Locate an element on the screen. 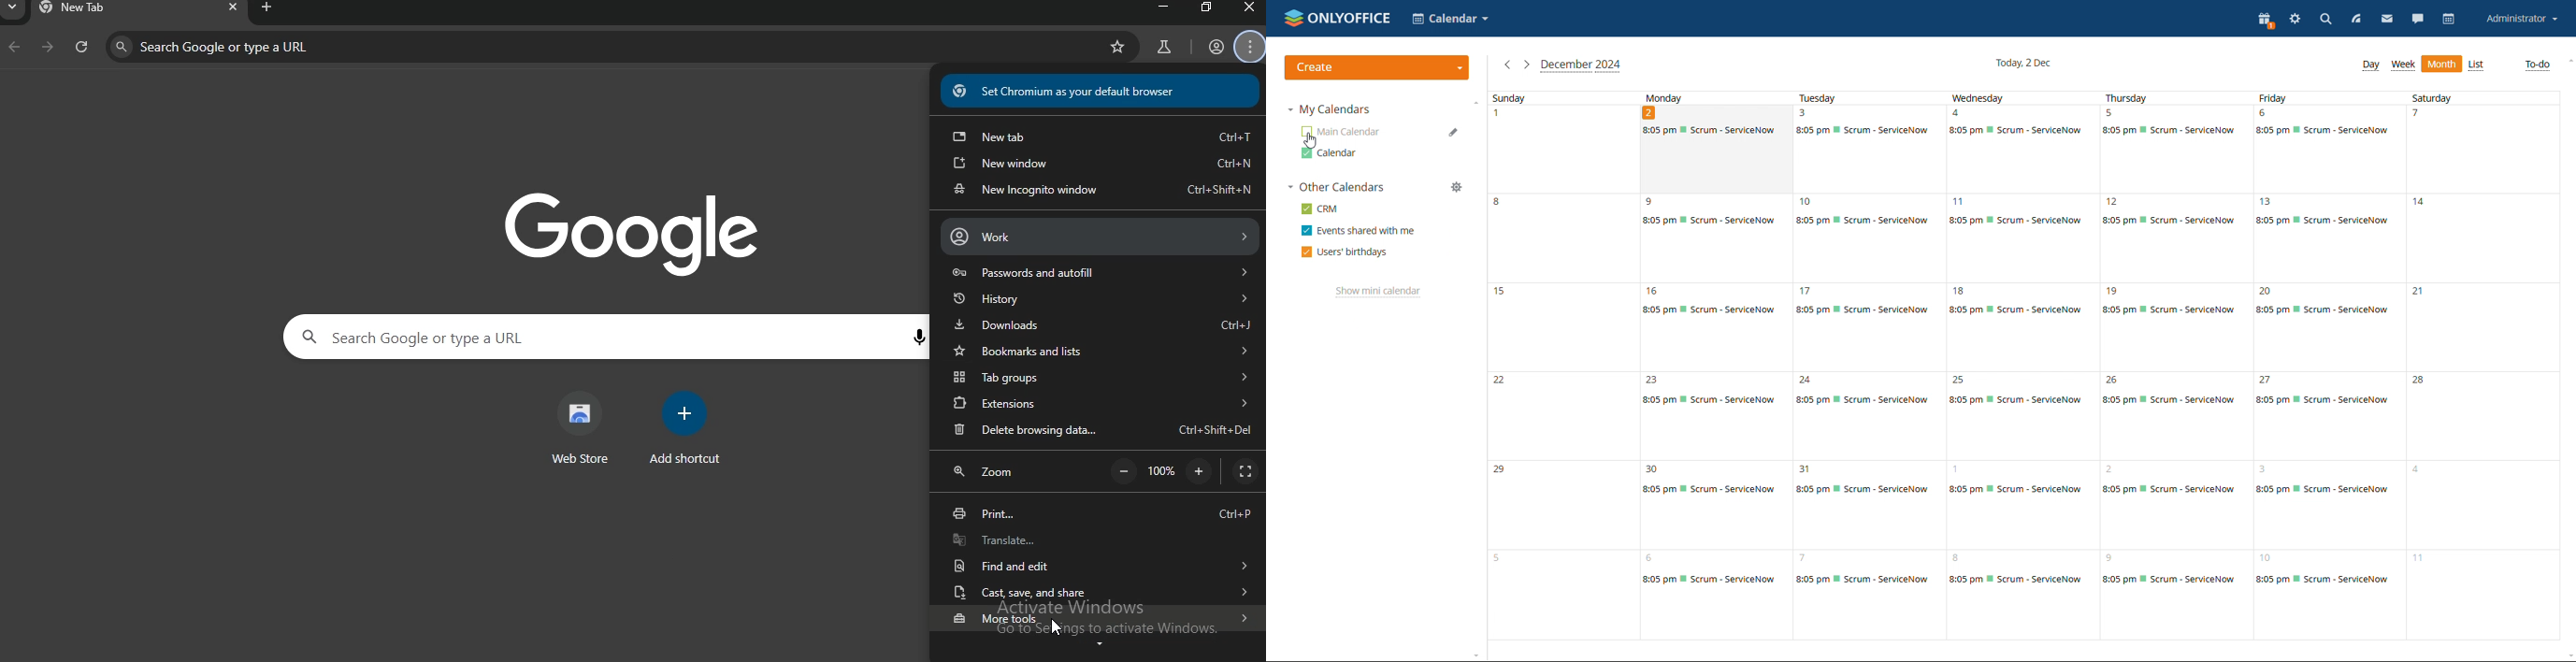  dat view is located at coordinates (2371, 66).